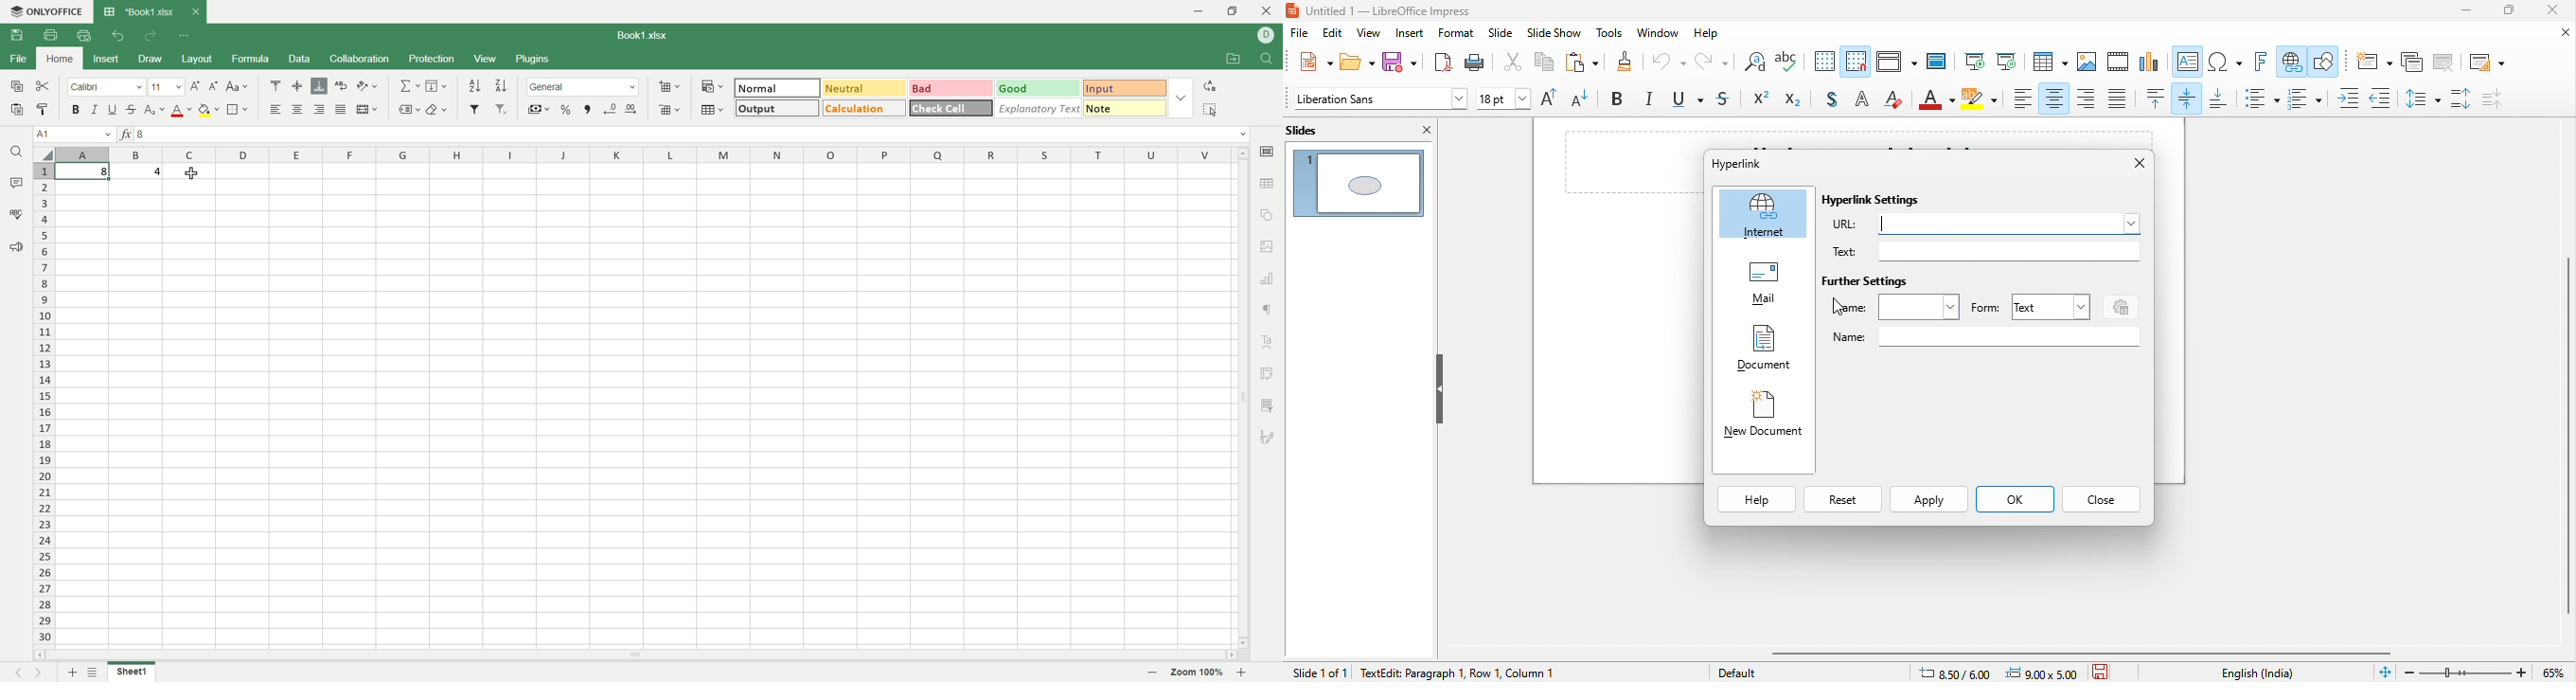  What do you see at coordinates (2504, 99) in the screenshot?
I see `decrease paragraph spacing` at bounding box center [2504, 99].